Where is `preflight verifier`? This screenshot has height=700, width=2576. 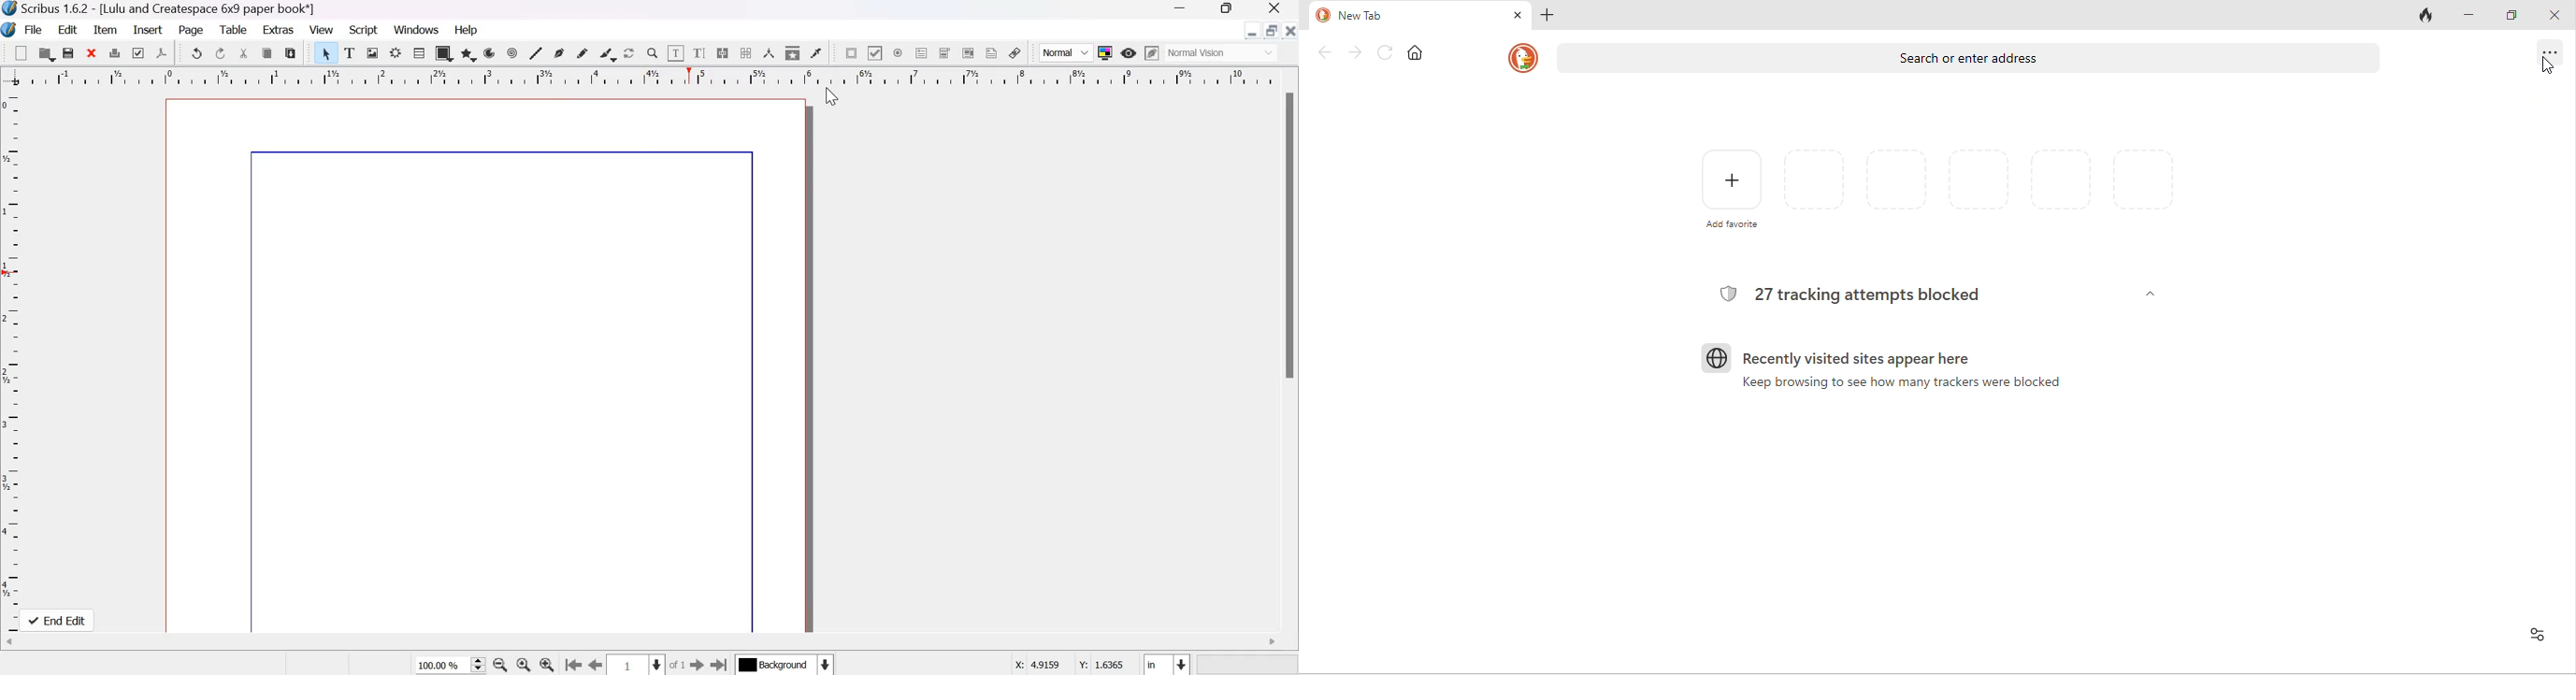
preflight verifier is located at coordinates (139, 53).